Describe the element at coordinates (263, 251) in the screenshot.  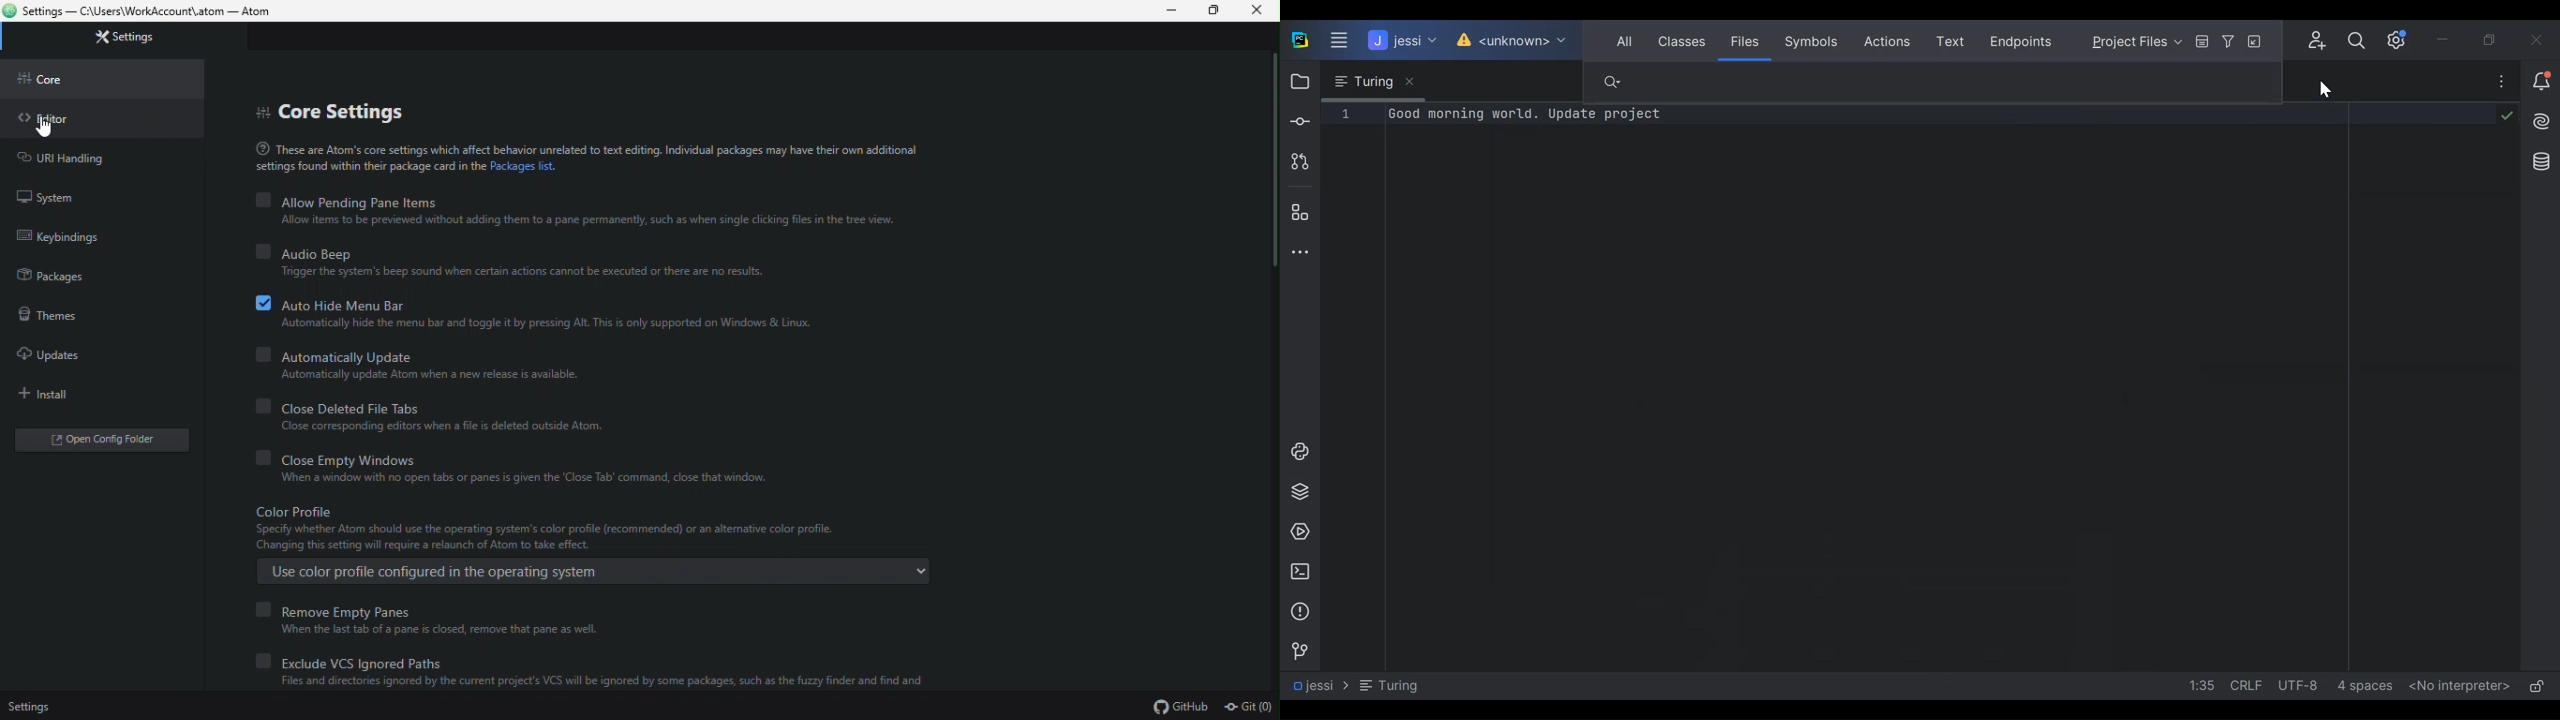
I see `off` at that location.